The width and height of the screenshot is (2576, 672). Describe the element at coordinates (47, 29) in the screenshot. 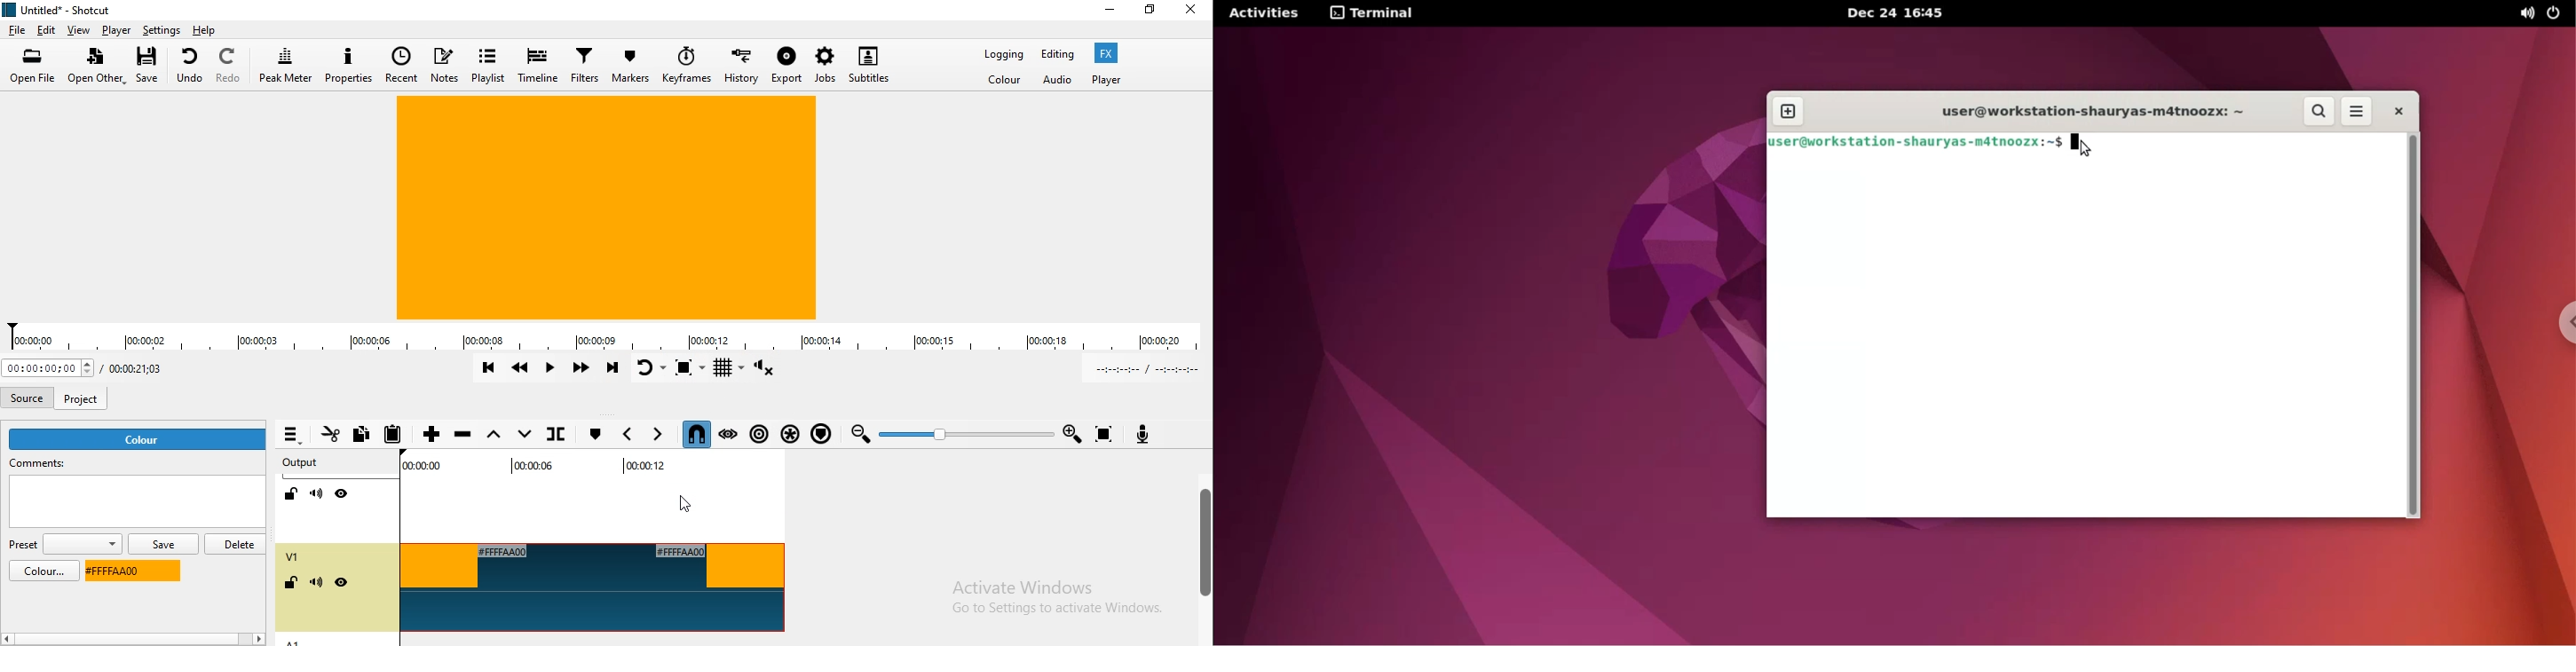

I see `Edit` at that location.